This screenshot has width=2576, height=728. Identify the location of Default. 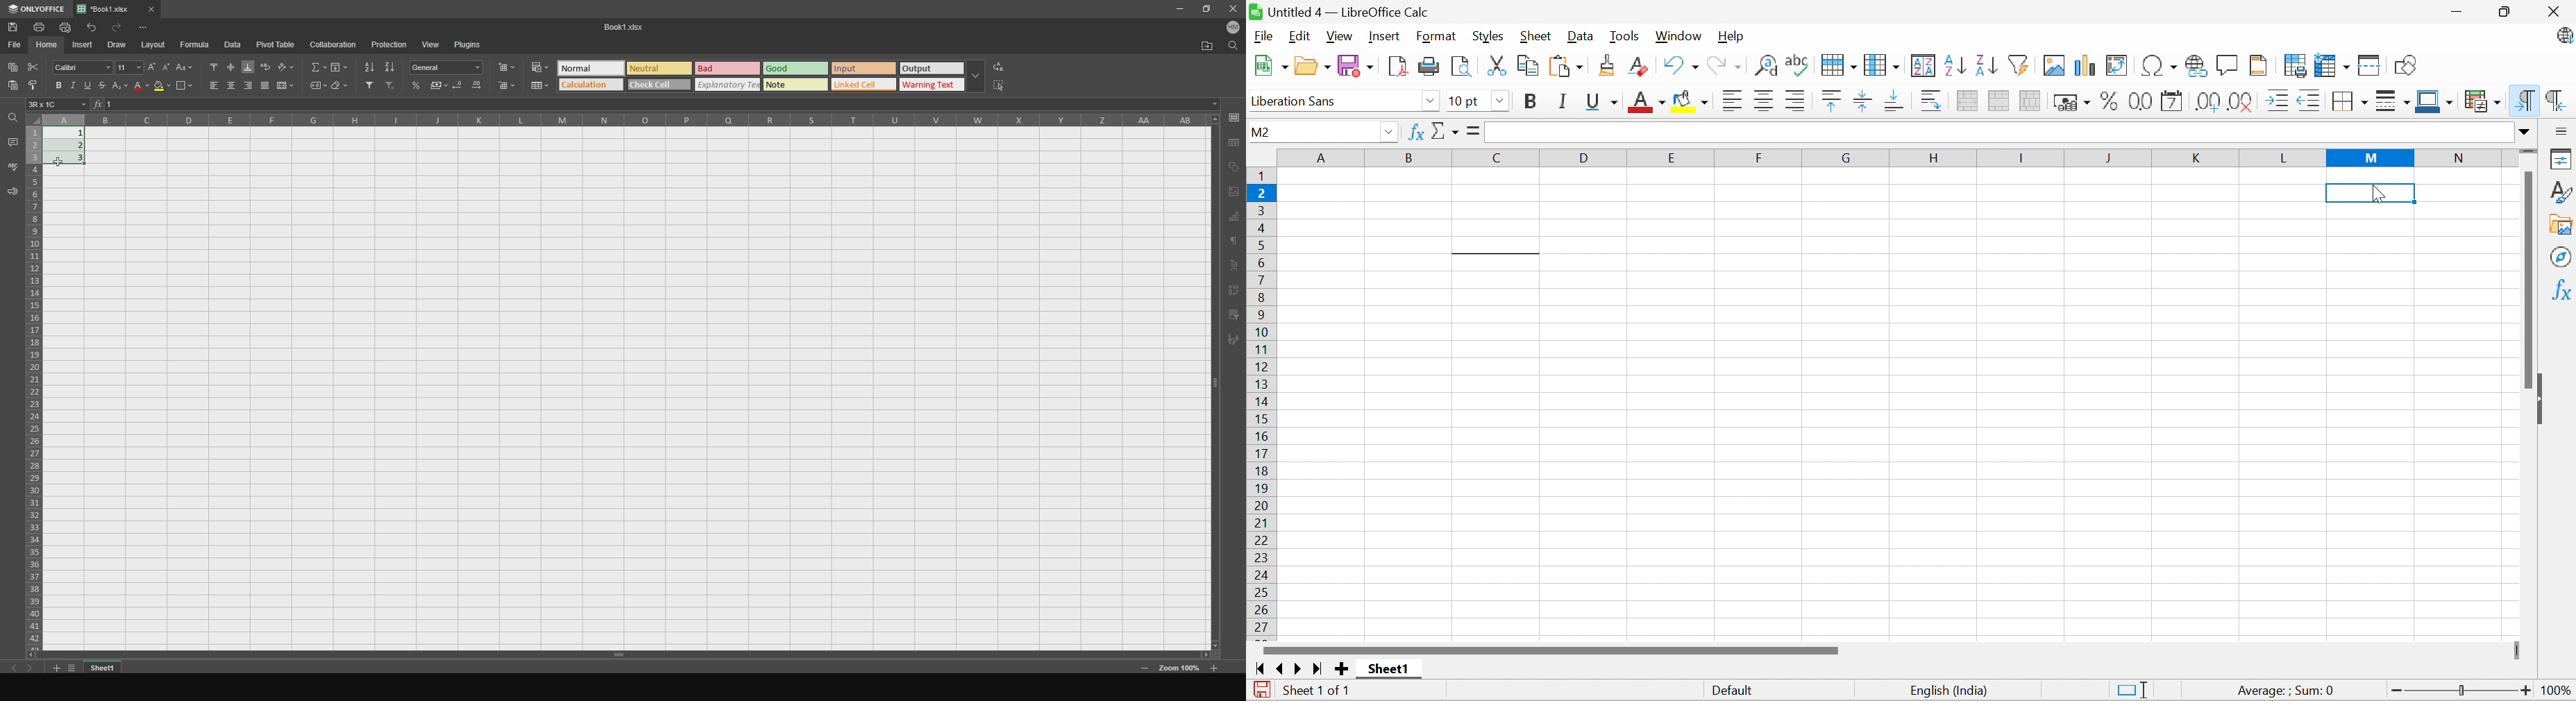
(1735, 692).